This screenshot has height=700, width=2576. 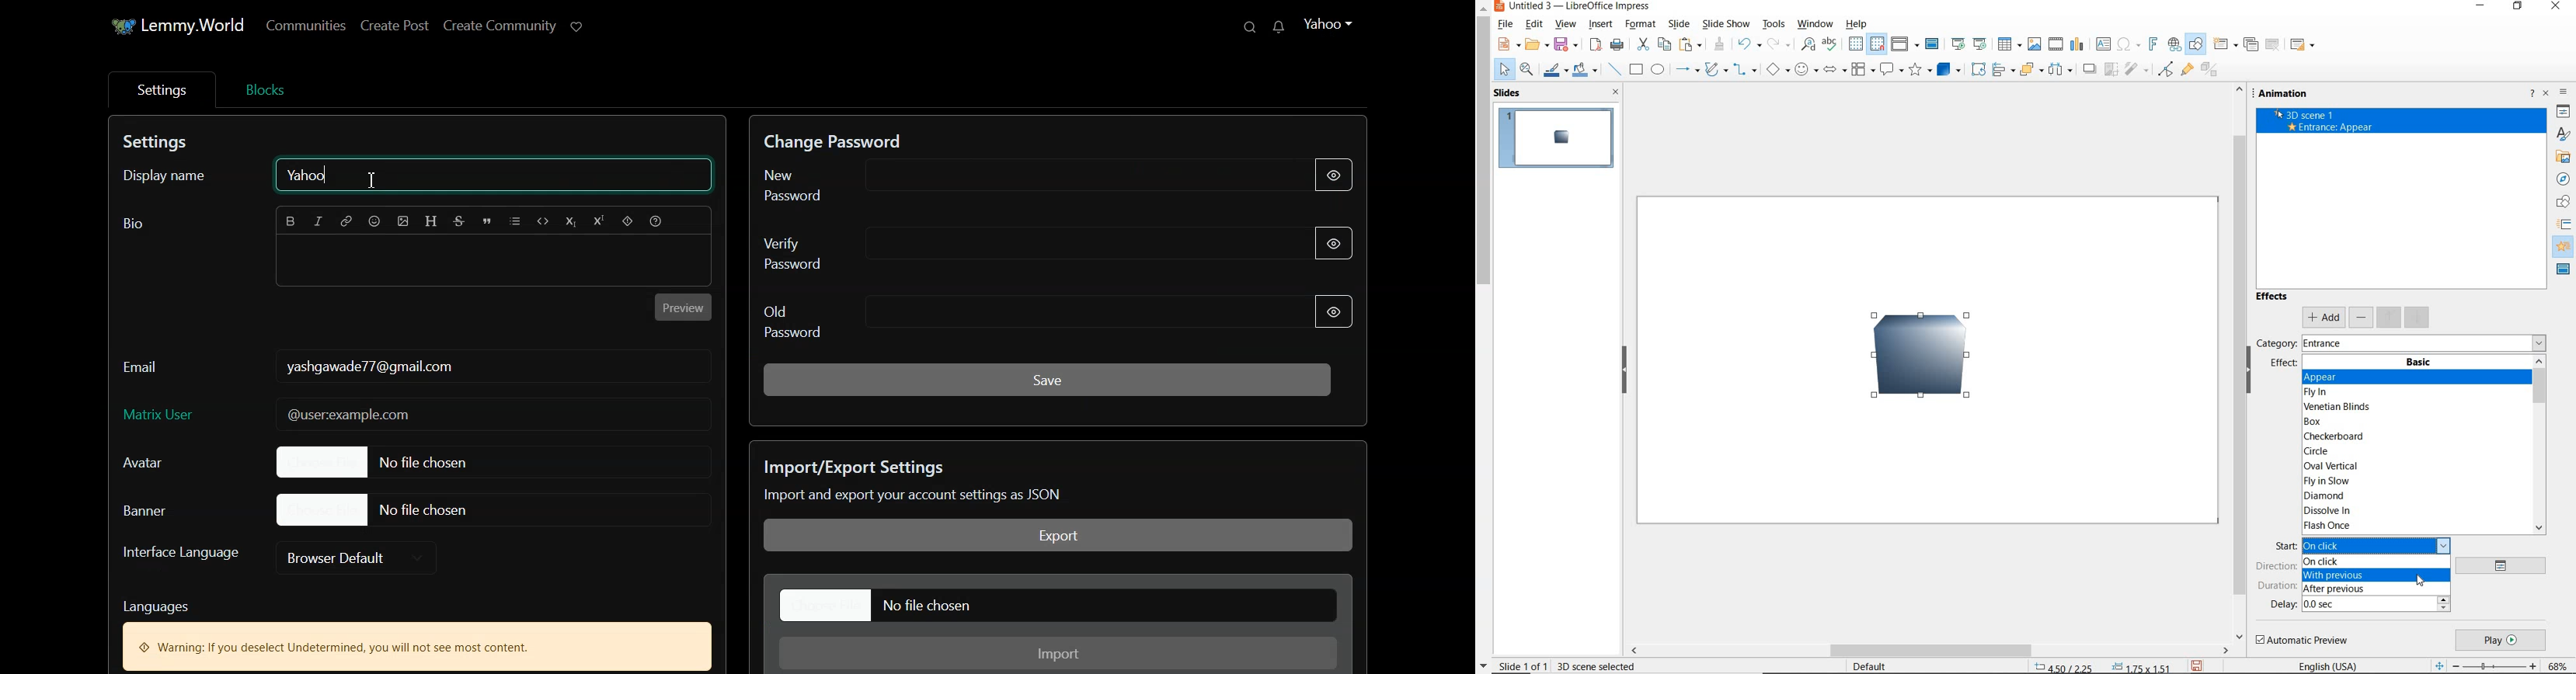 I want to click on effects, so click(x=2274, y=299).